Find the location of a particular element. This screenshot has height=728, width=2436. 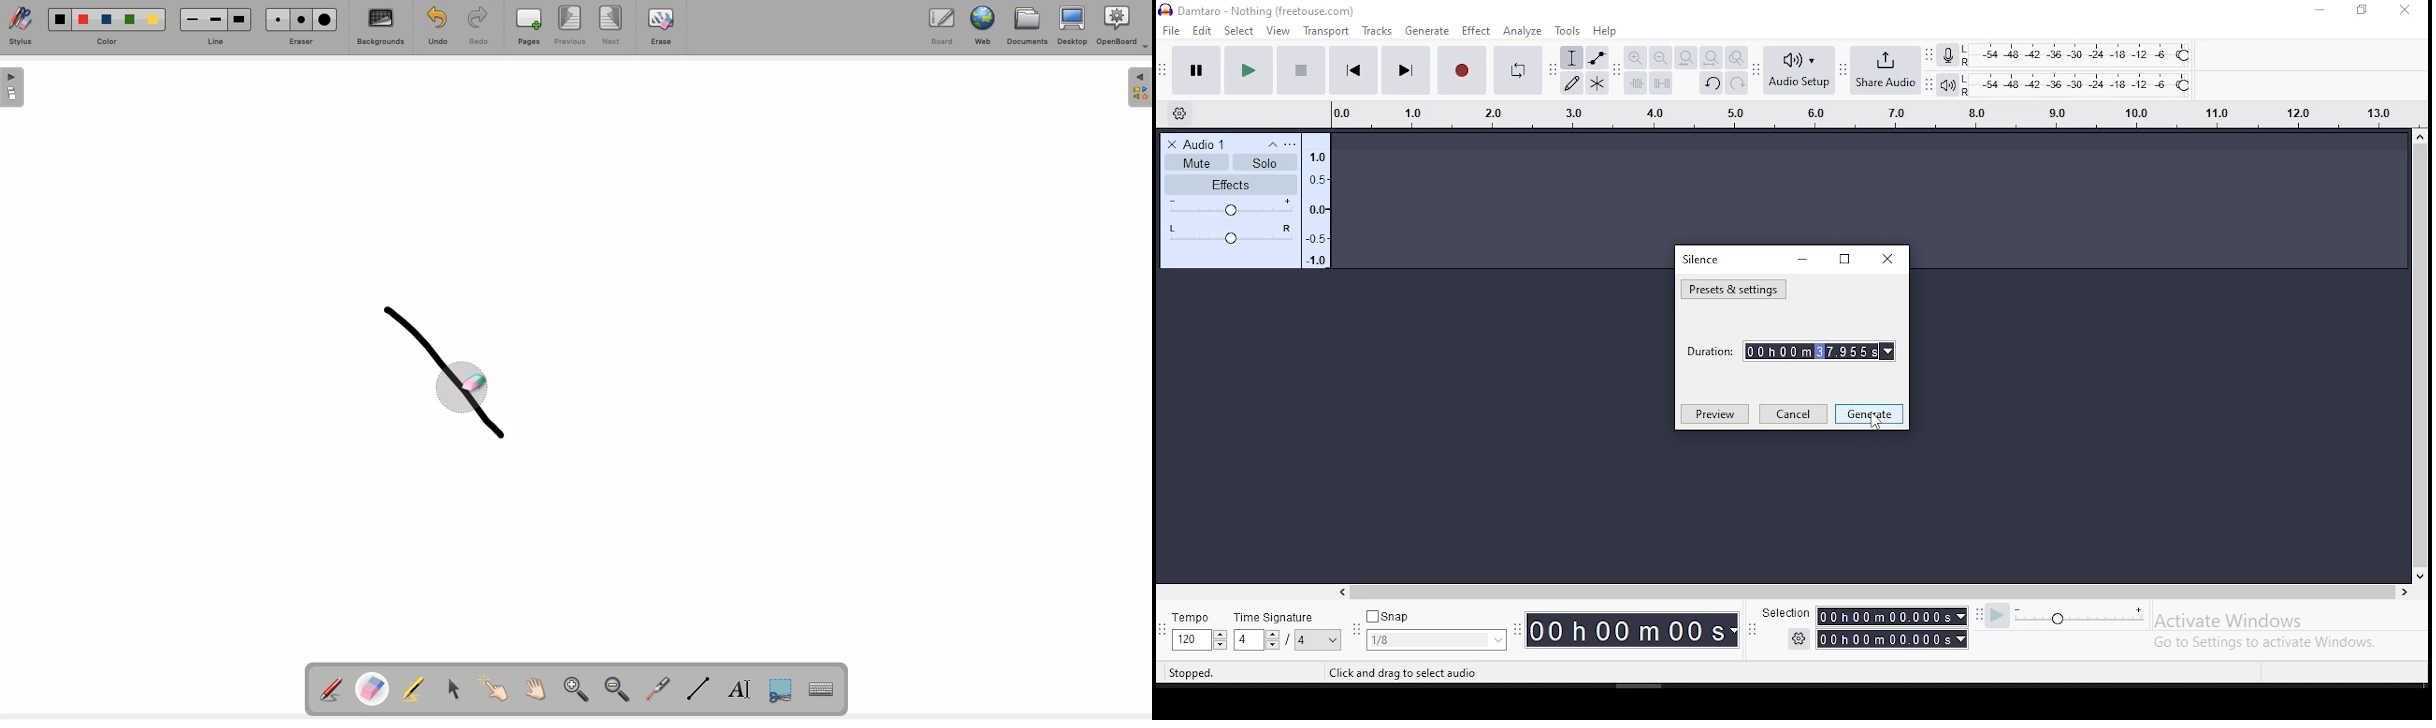

close window is located at coordinates (2407, 10).